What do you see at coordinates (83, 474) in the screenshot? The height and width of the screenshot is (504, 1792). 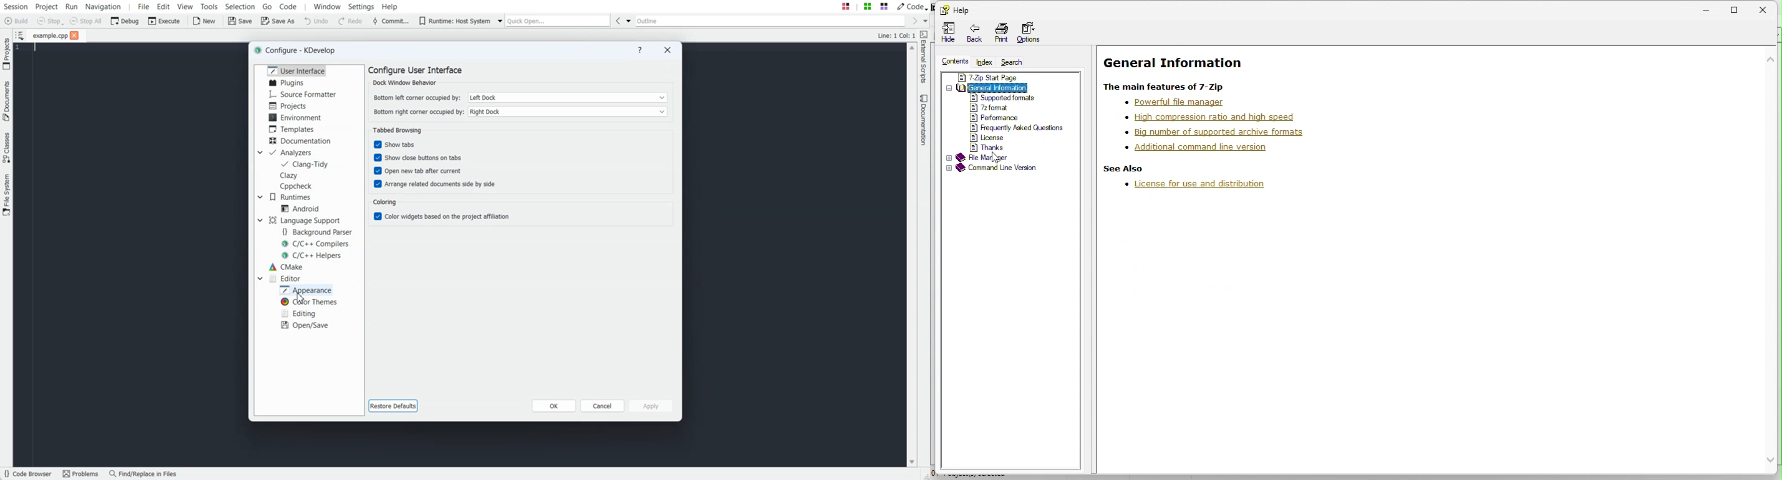 I see `Problems` at bounding box center [83, 474].